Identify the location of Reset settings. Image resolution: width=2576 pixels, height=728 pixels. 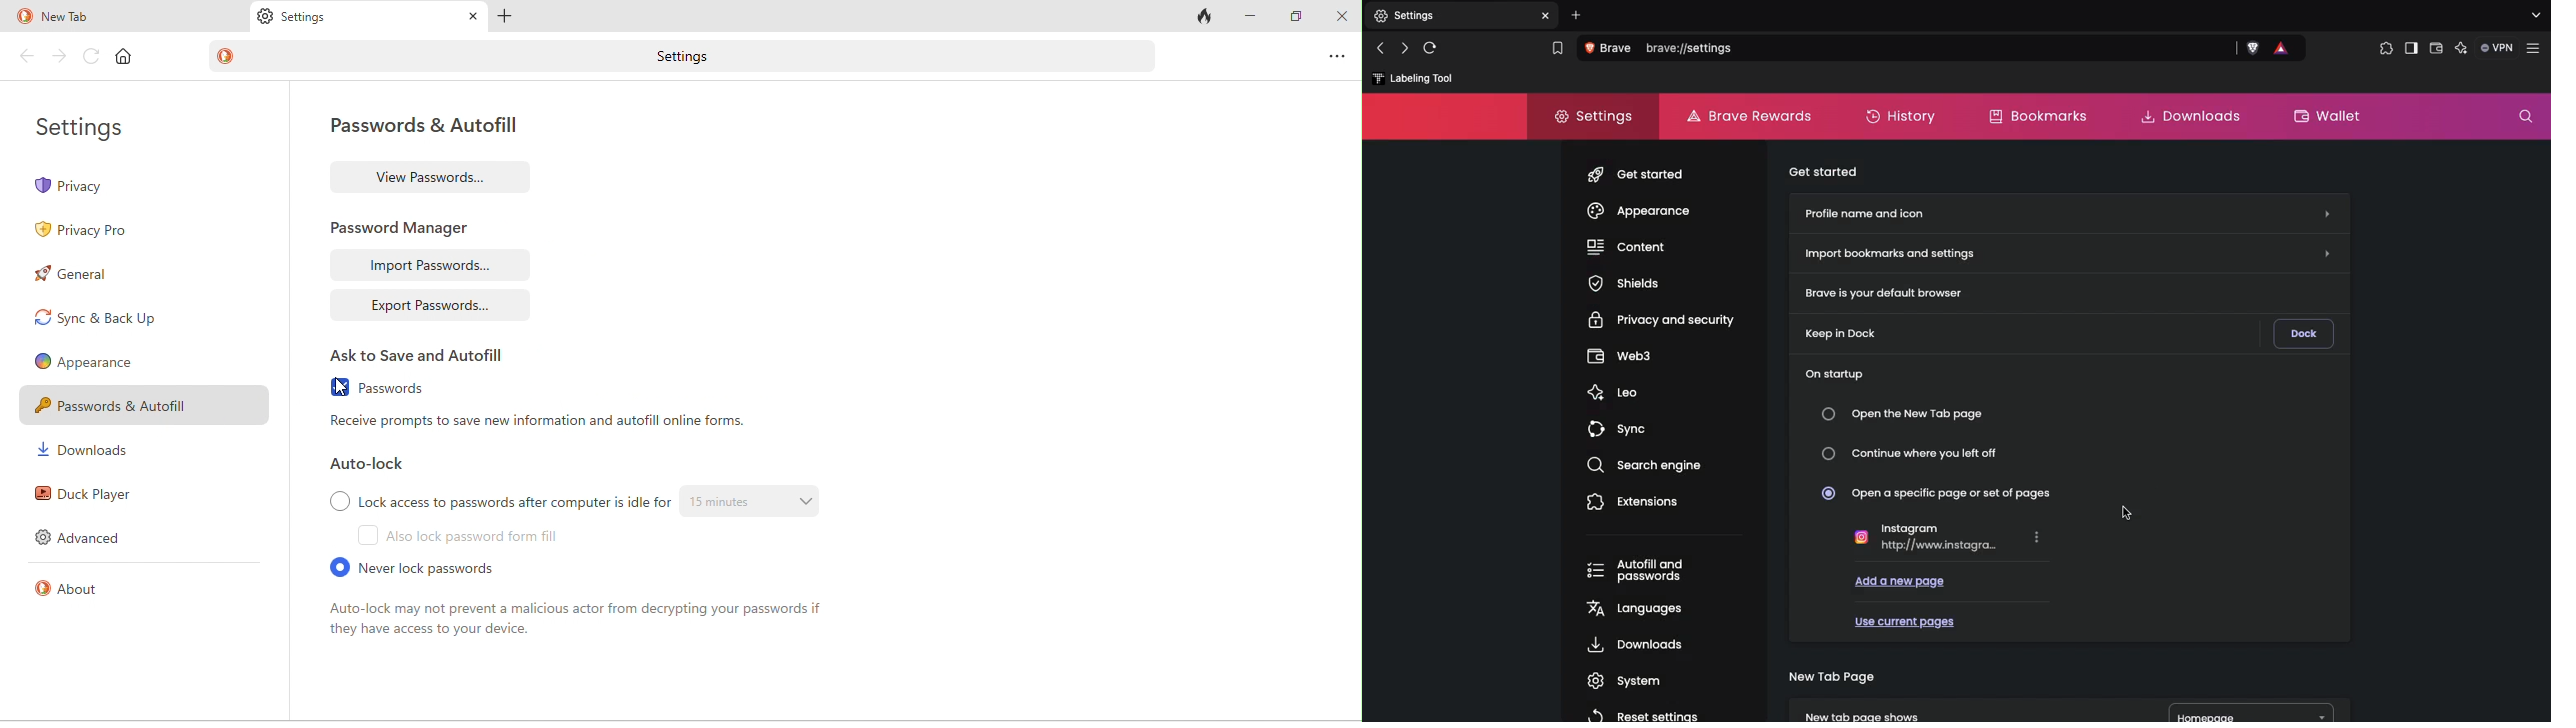
(1643, 713).